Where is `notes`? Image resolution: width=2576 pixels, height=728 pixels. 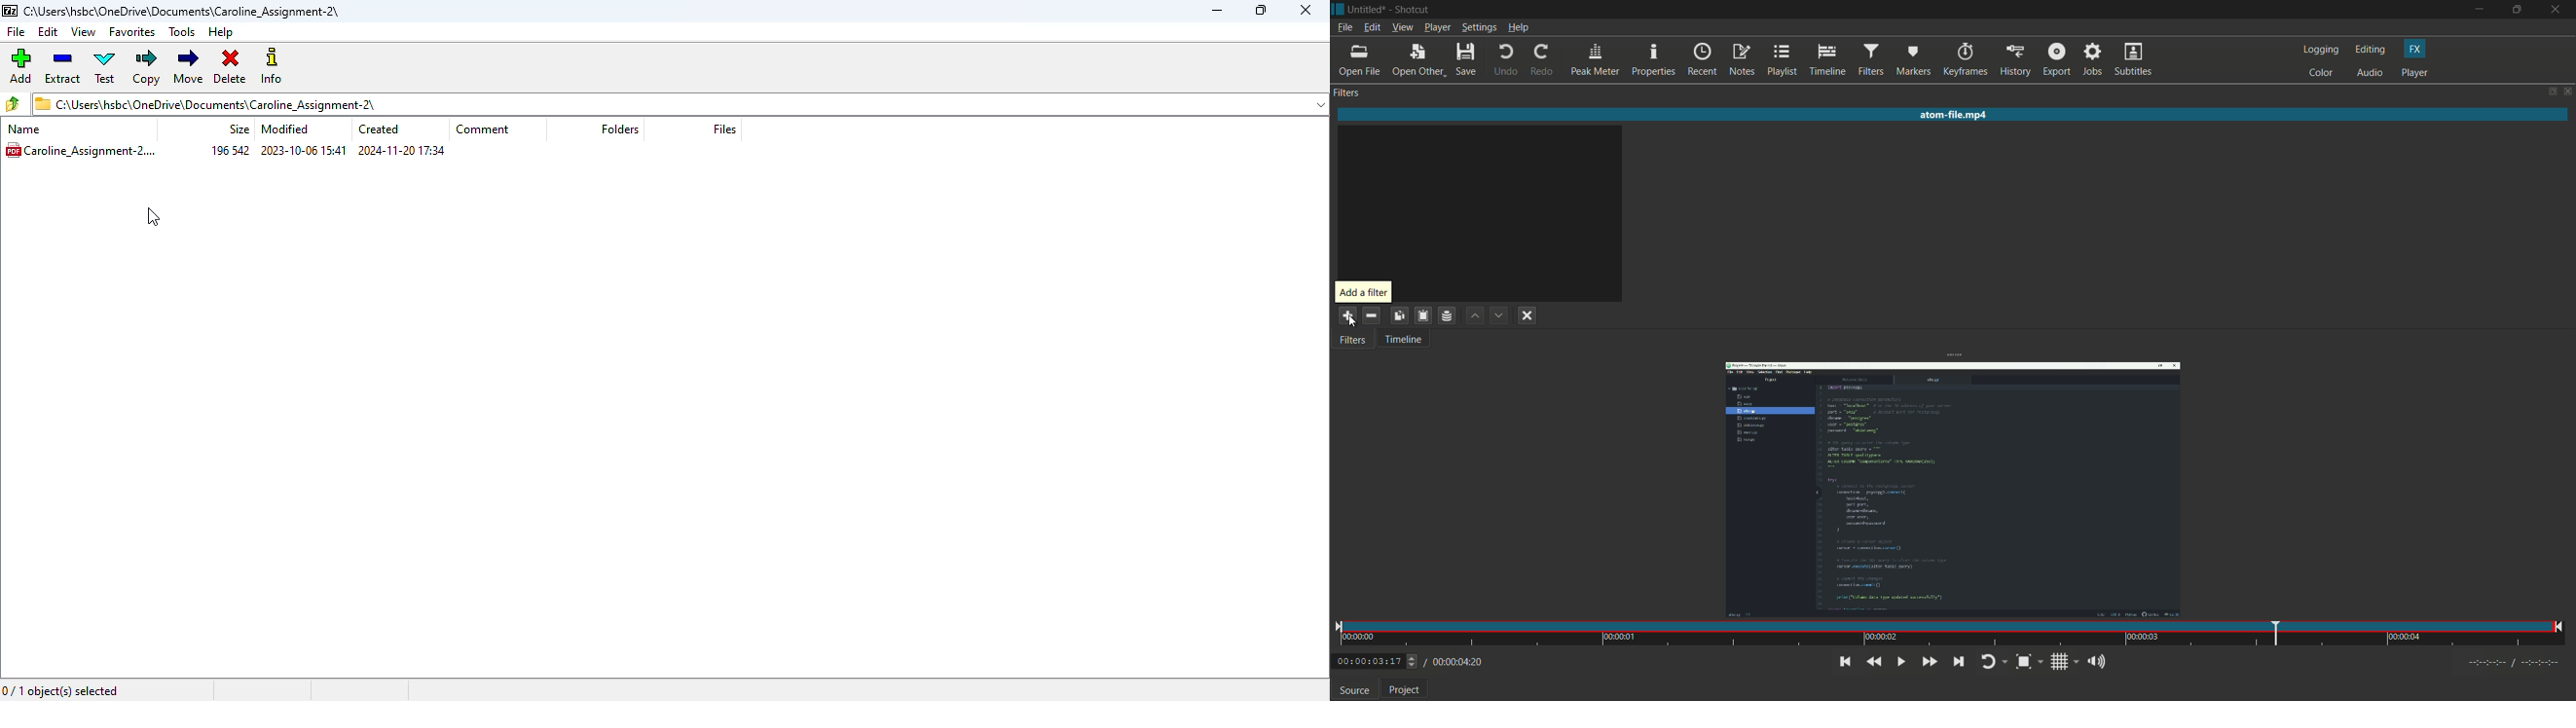 notes is located at coordinates (1741, 60).